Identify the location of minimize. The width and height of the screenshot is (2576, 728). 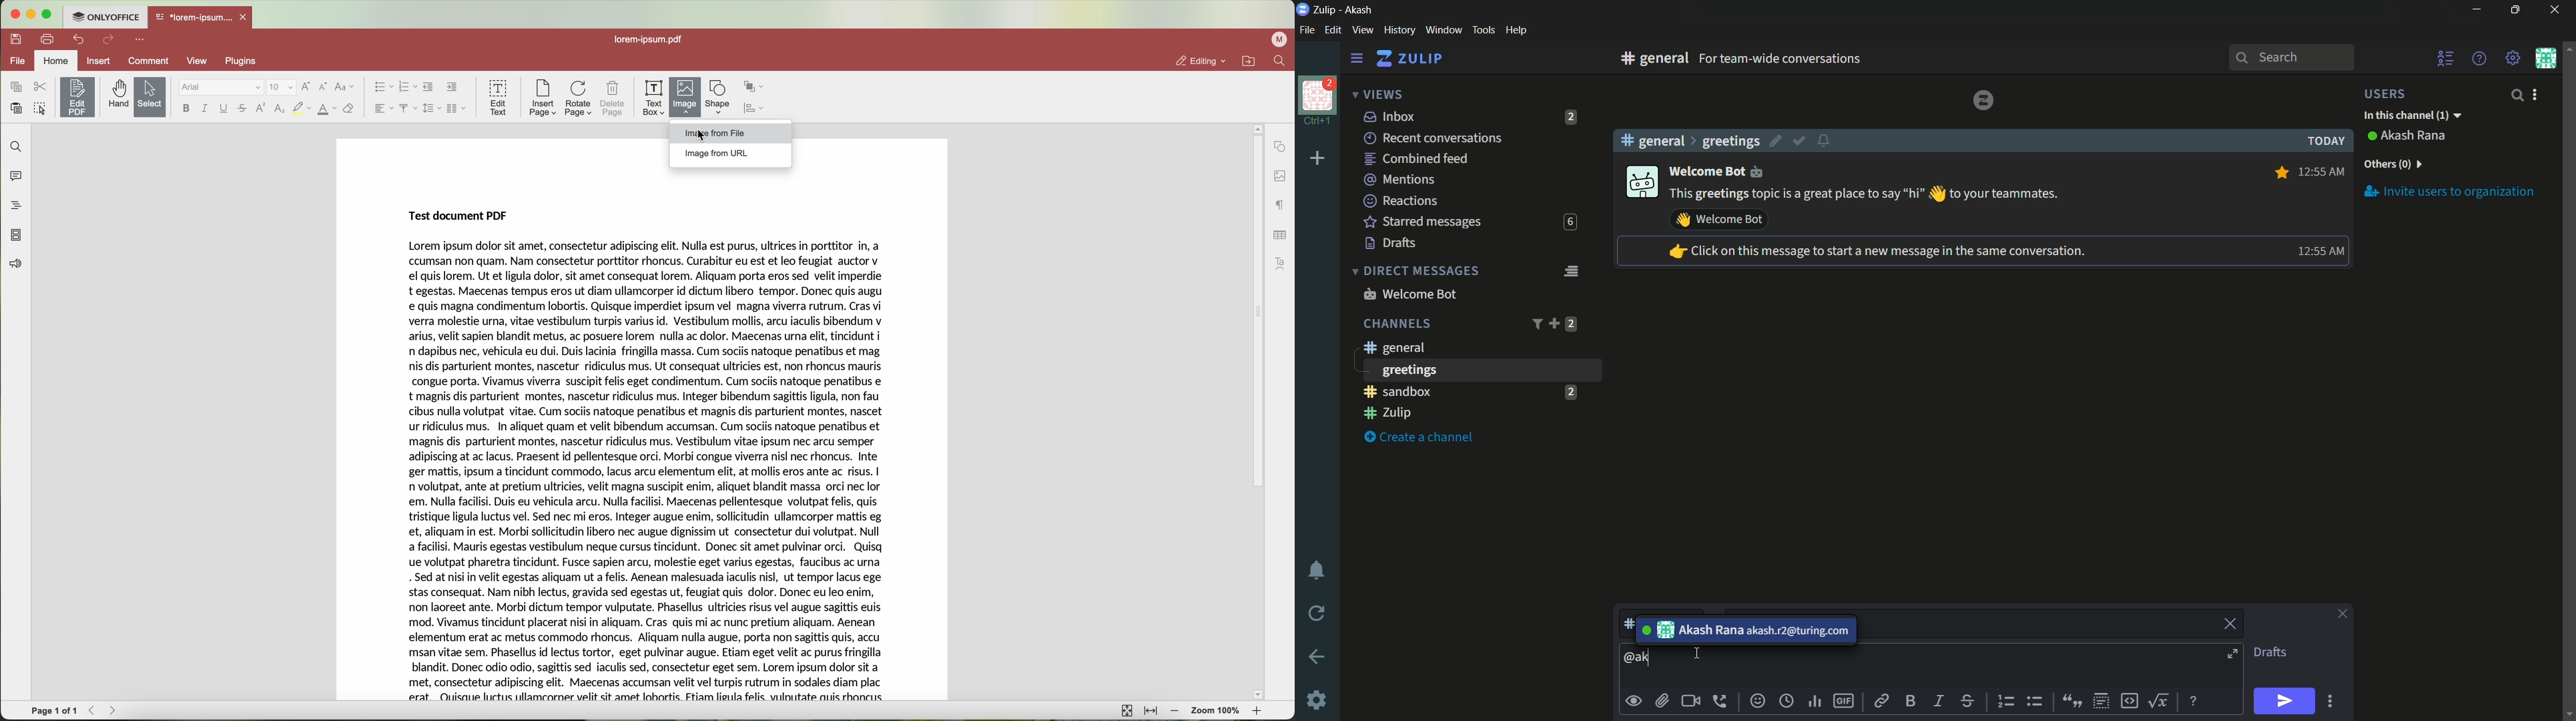
(30, 14).